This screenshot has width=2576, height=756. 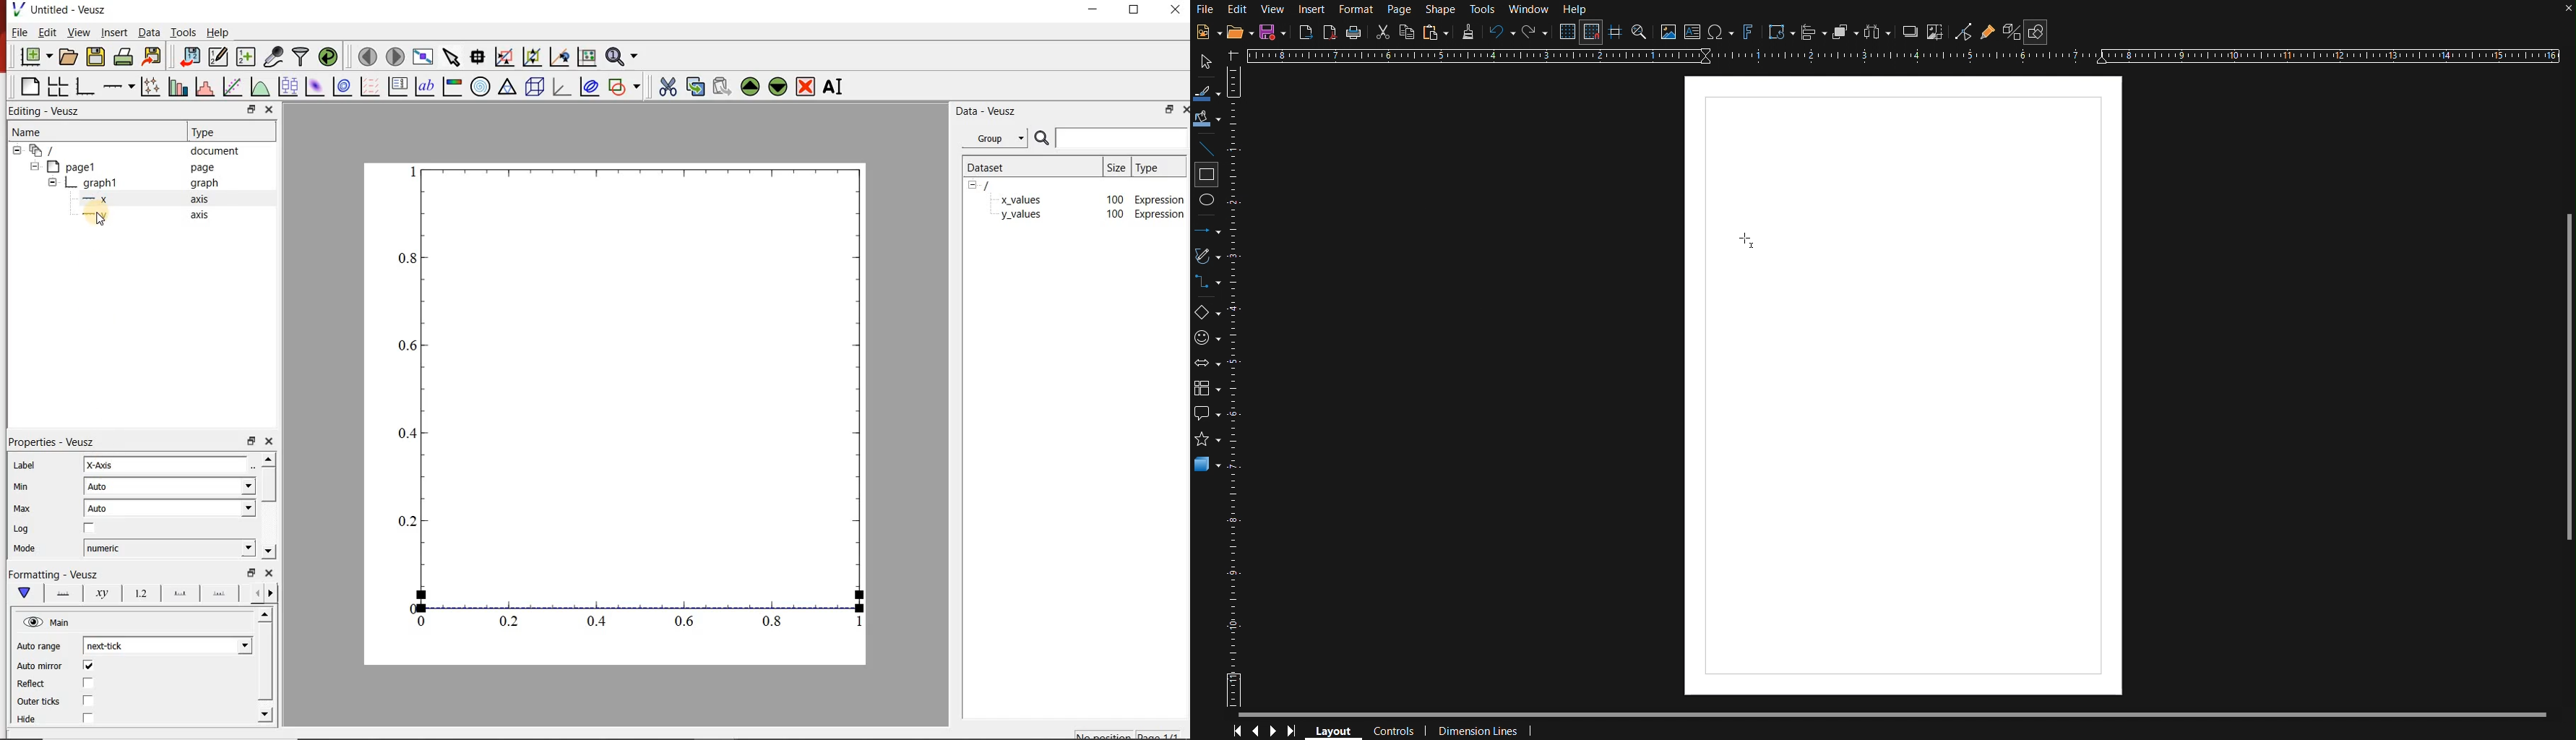 I want to click on Next, so click(x=1274, y=731).